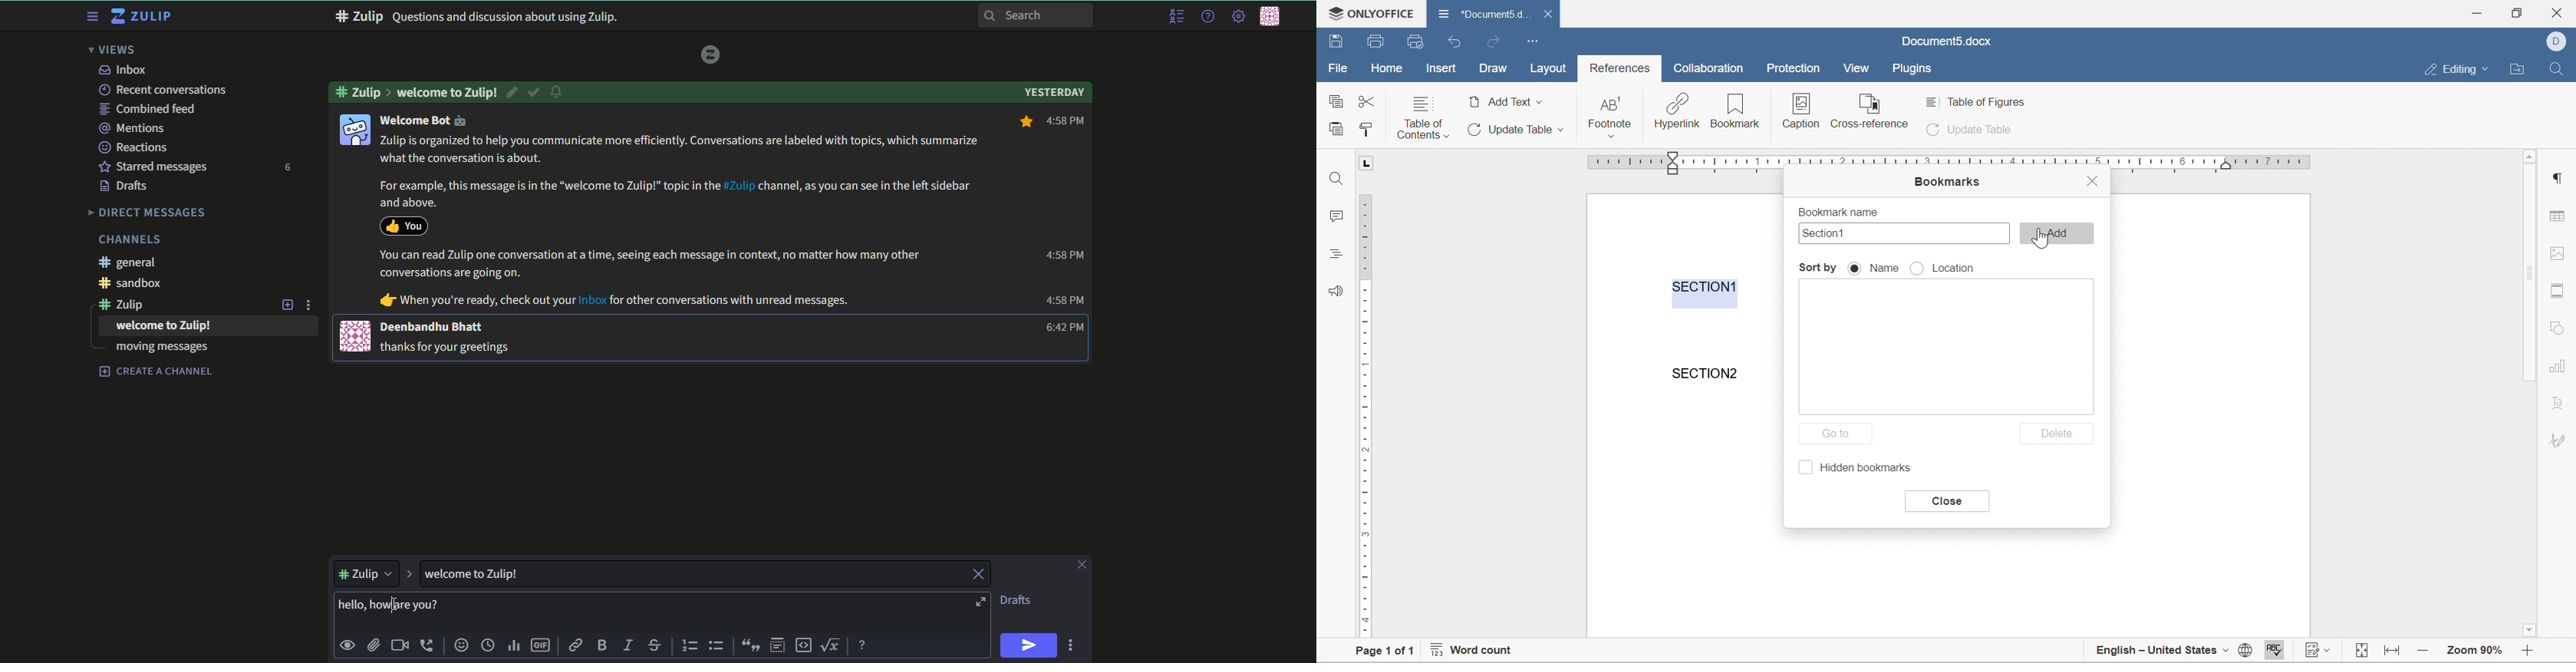 The image size is (2576, 672). Describe the element at coordinates (1483, 12) in the screenshot. I see `document name` at that location.